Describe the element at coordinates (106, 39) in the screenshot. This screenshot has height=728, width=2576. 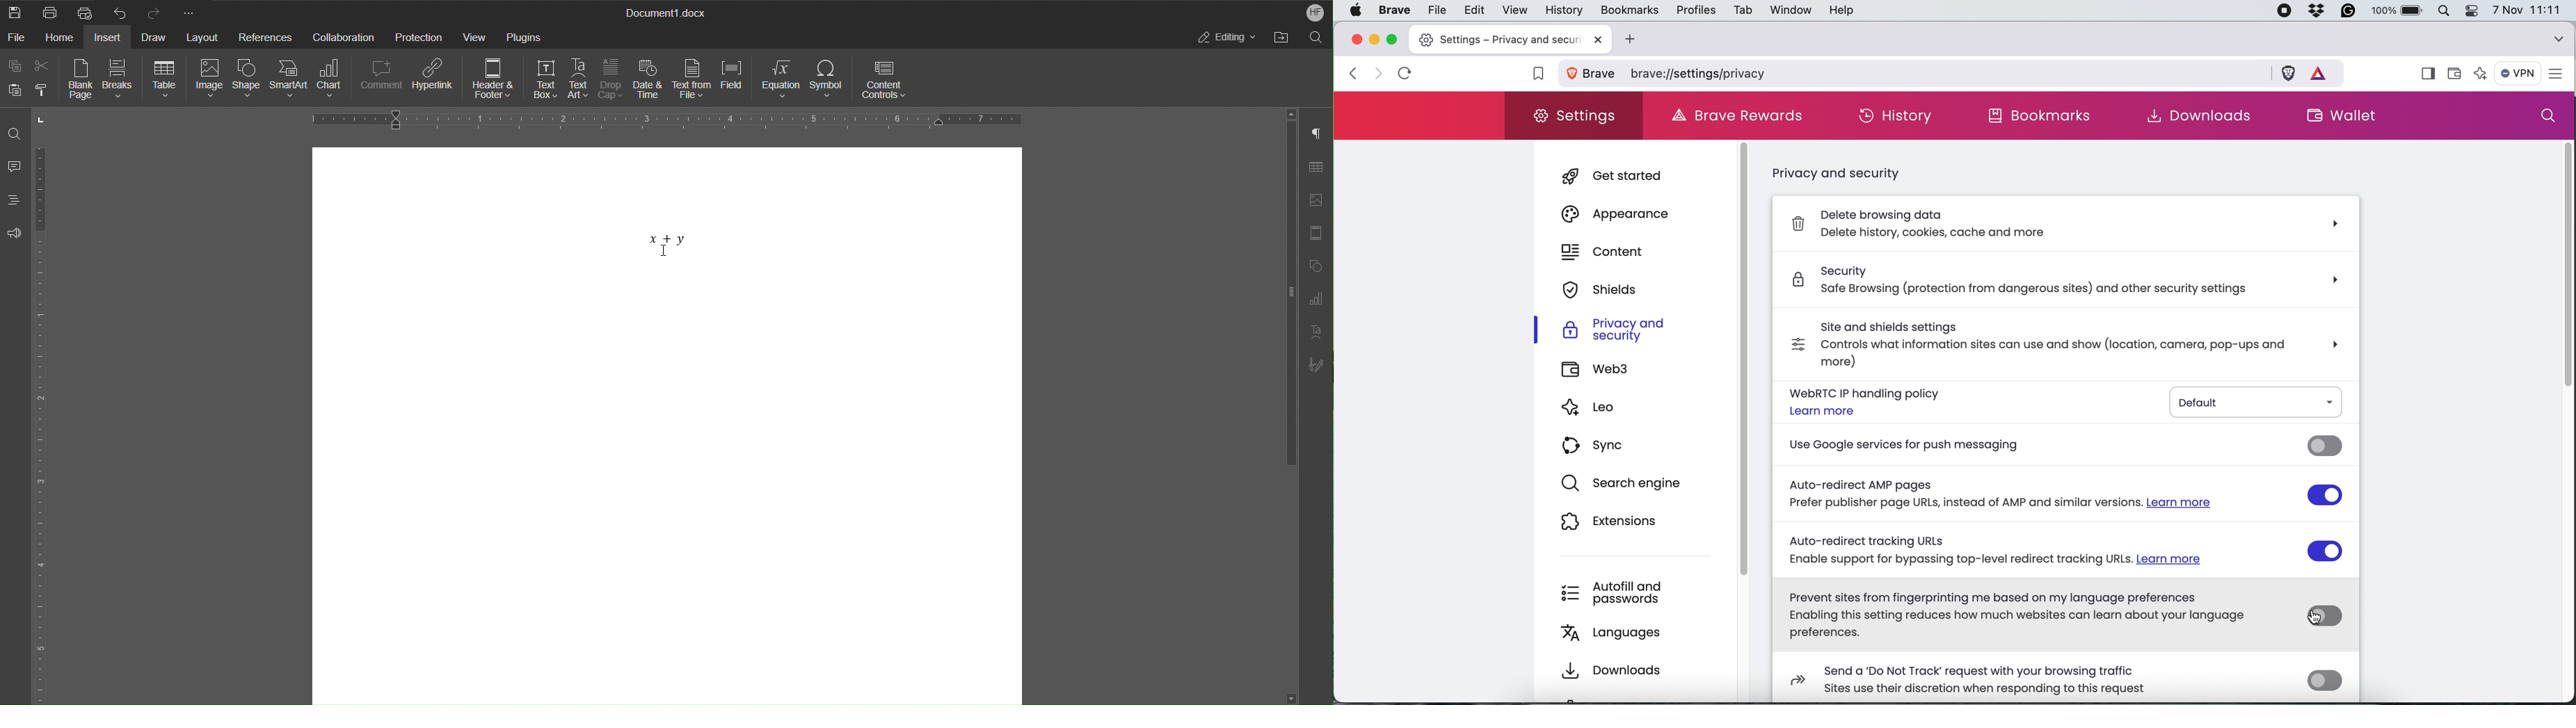
I see `Insert` at that location.